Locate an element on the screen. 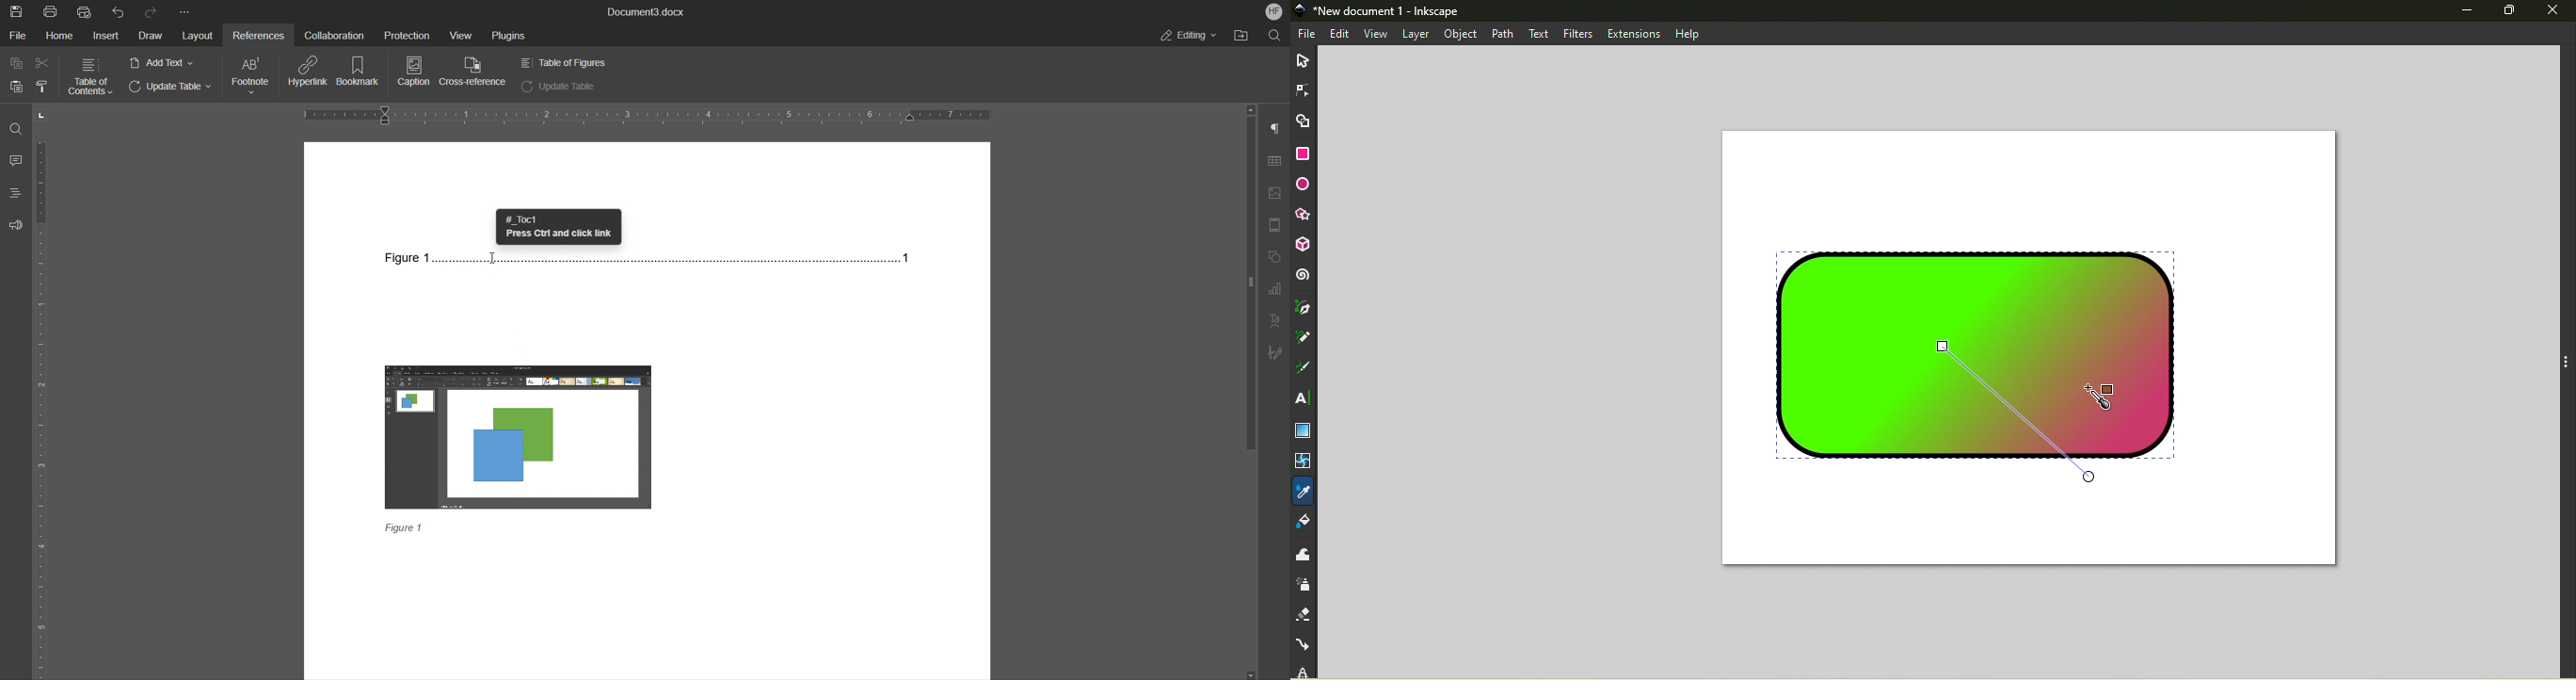 This screenshot has height=700, width=2576. Calligraphy is located at coordinates (1307, 366).